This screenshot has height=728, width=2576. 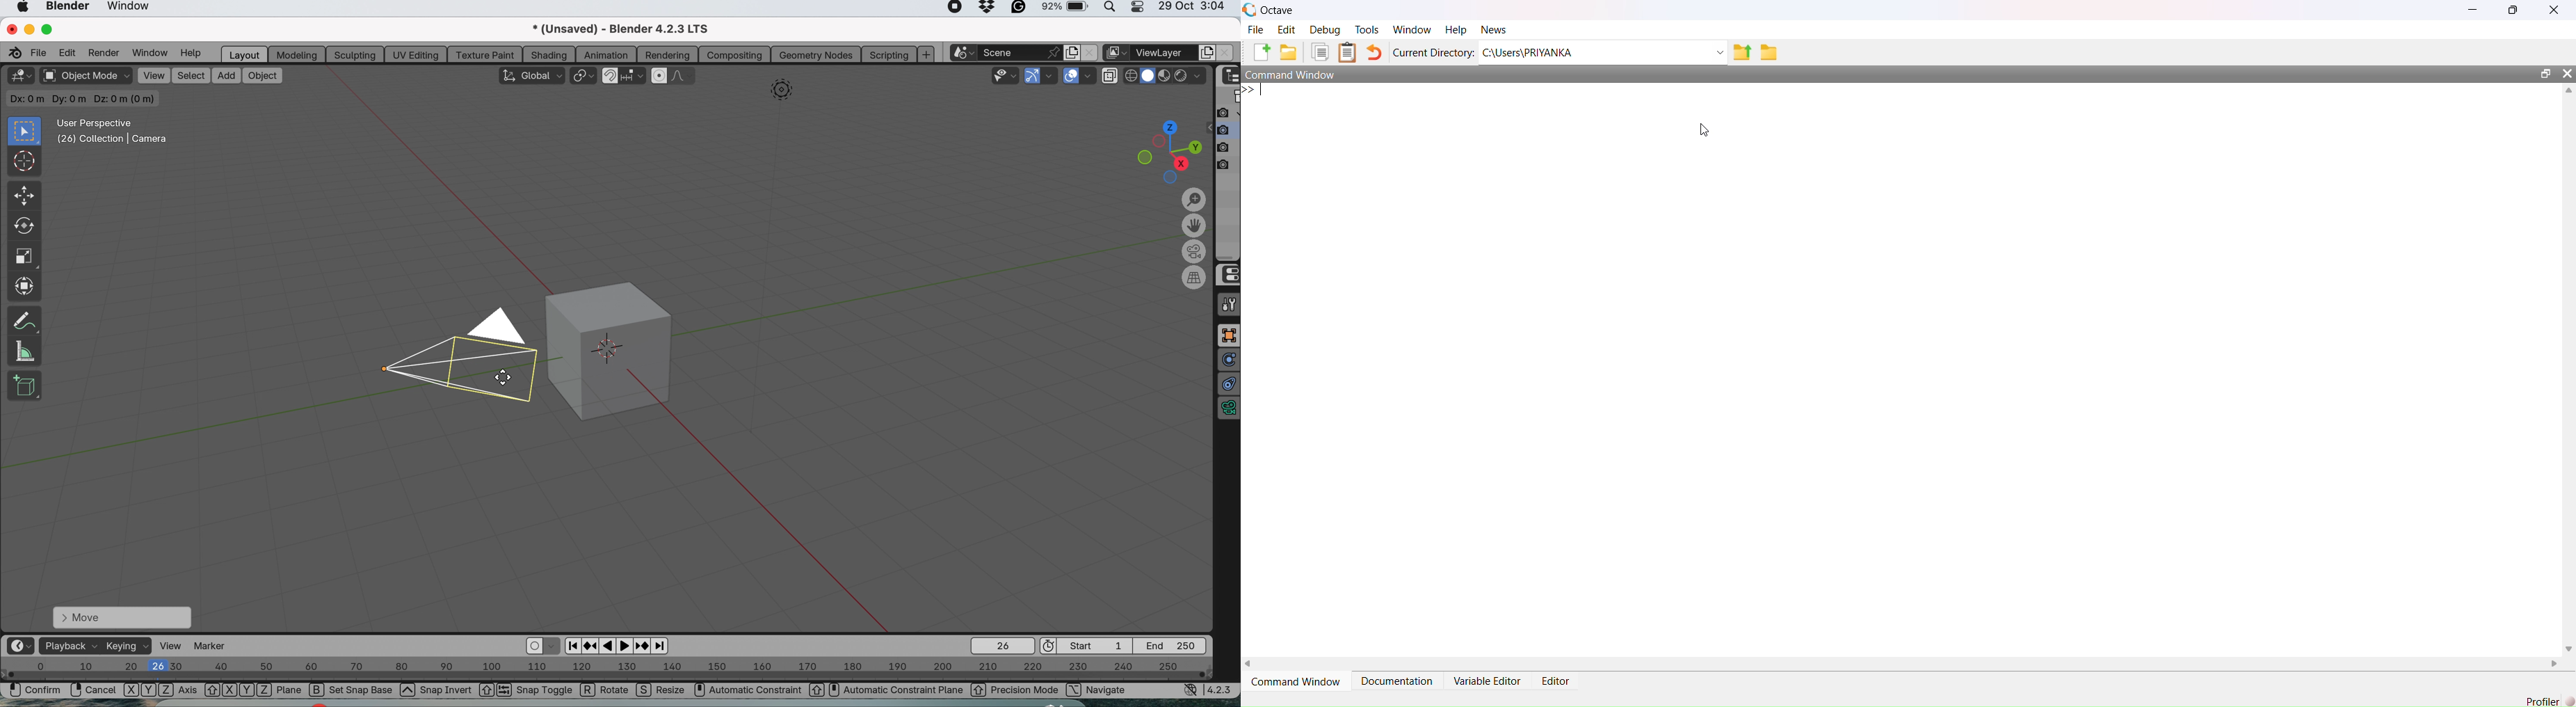 What do you see at coordinates (215, 646) in the screenshot?
I see `marker` at bounding box center [215, 646].